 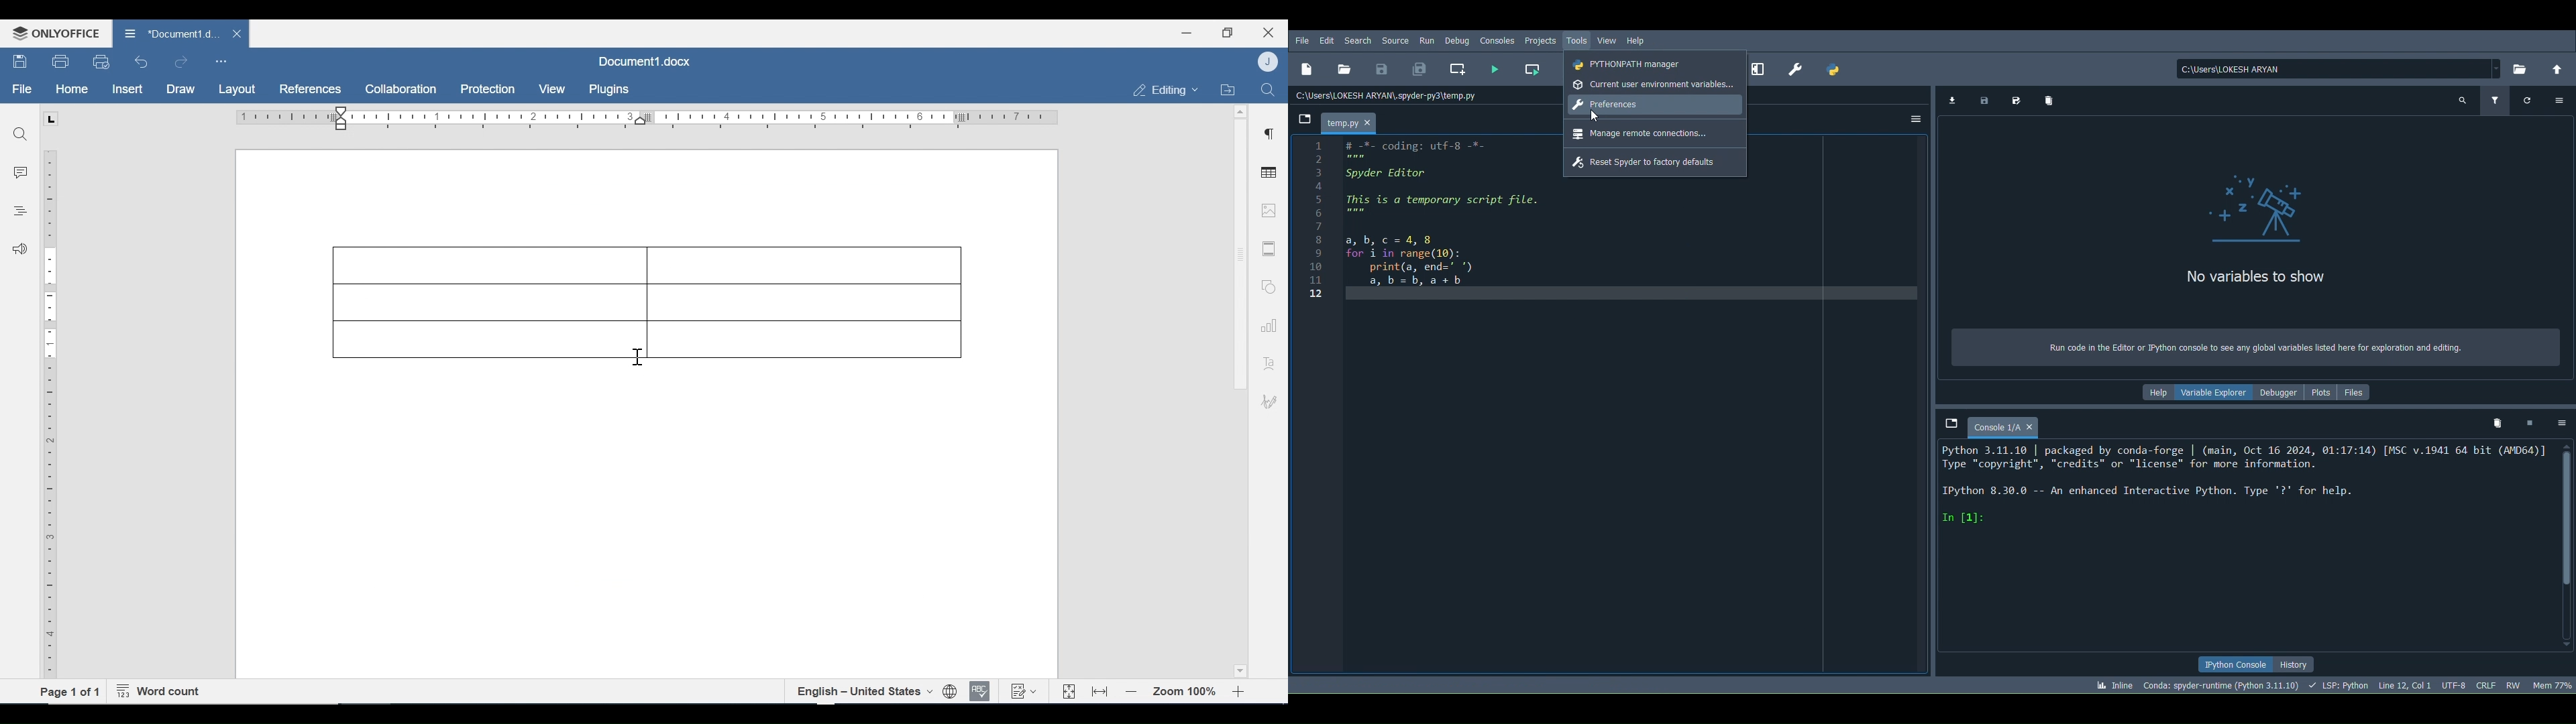 I want to click on Current user environment variables..., so click(x=1650, y=83).